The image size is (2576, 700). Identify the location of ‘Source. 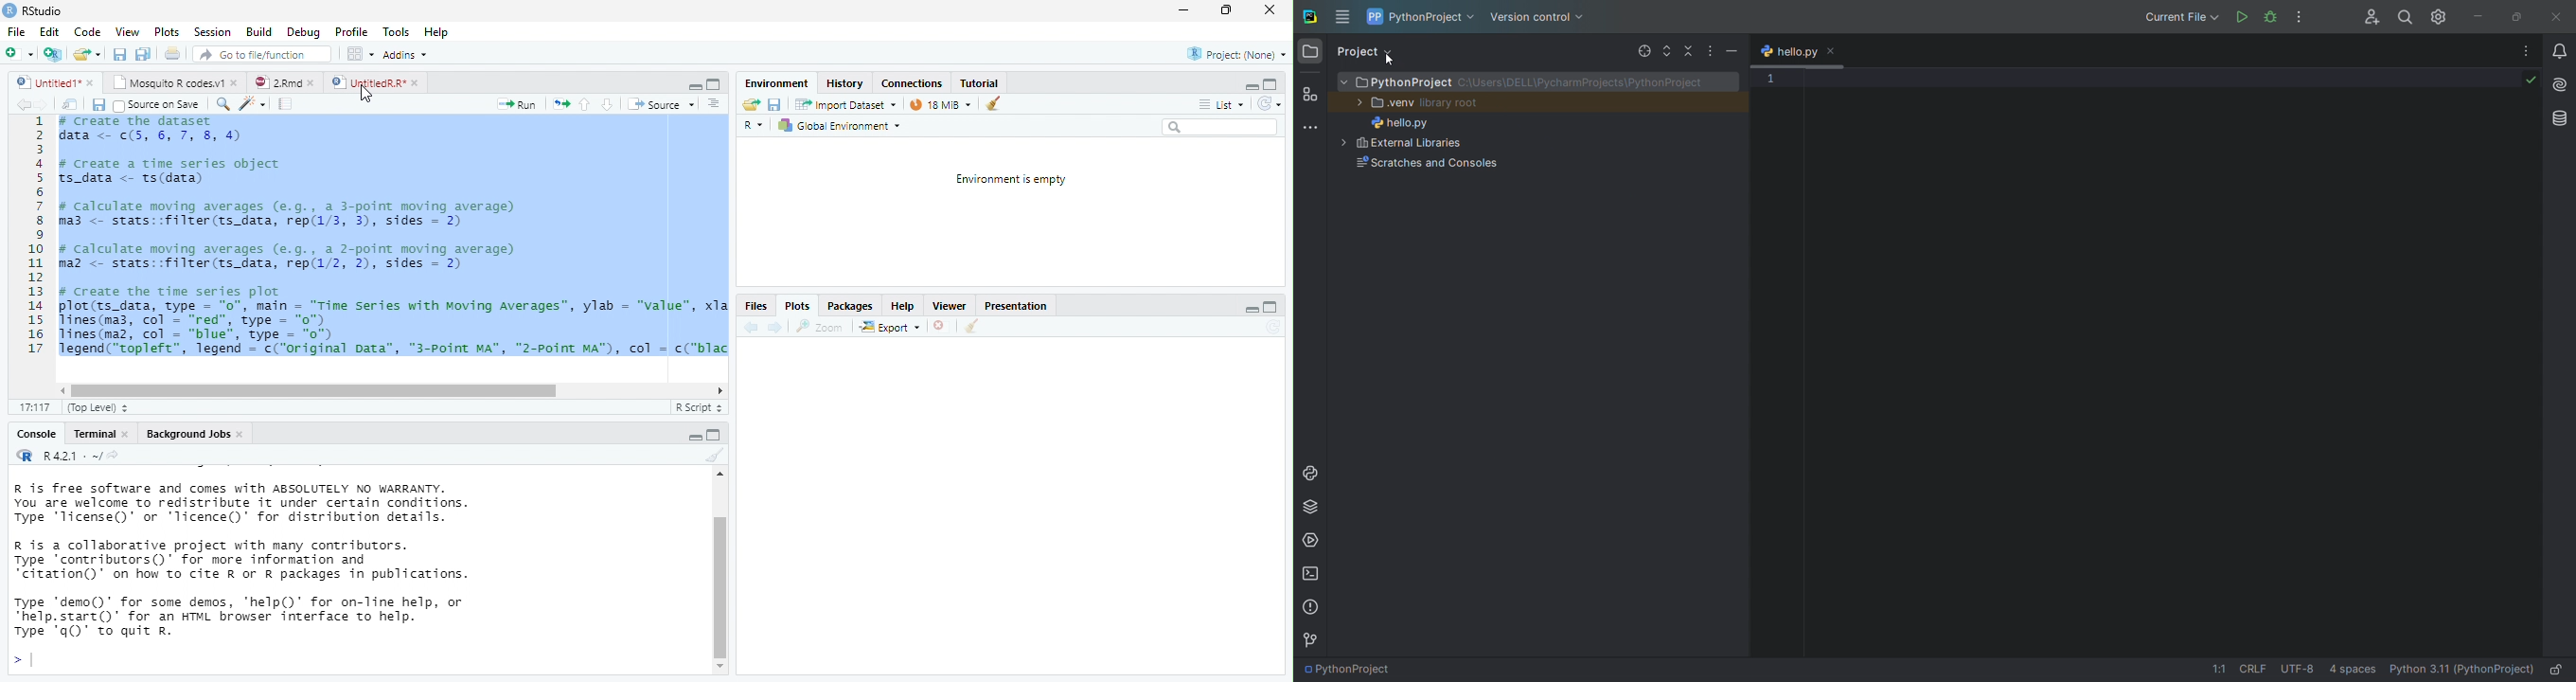
(663, 104).